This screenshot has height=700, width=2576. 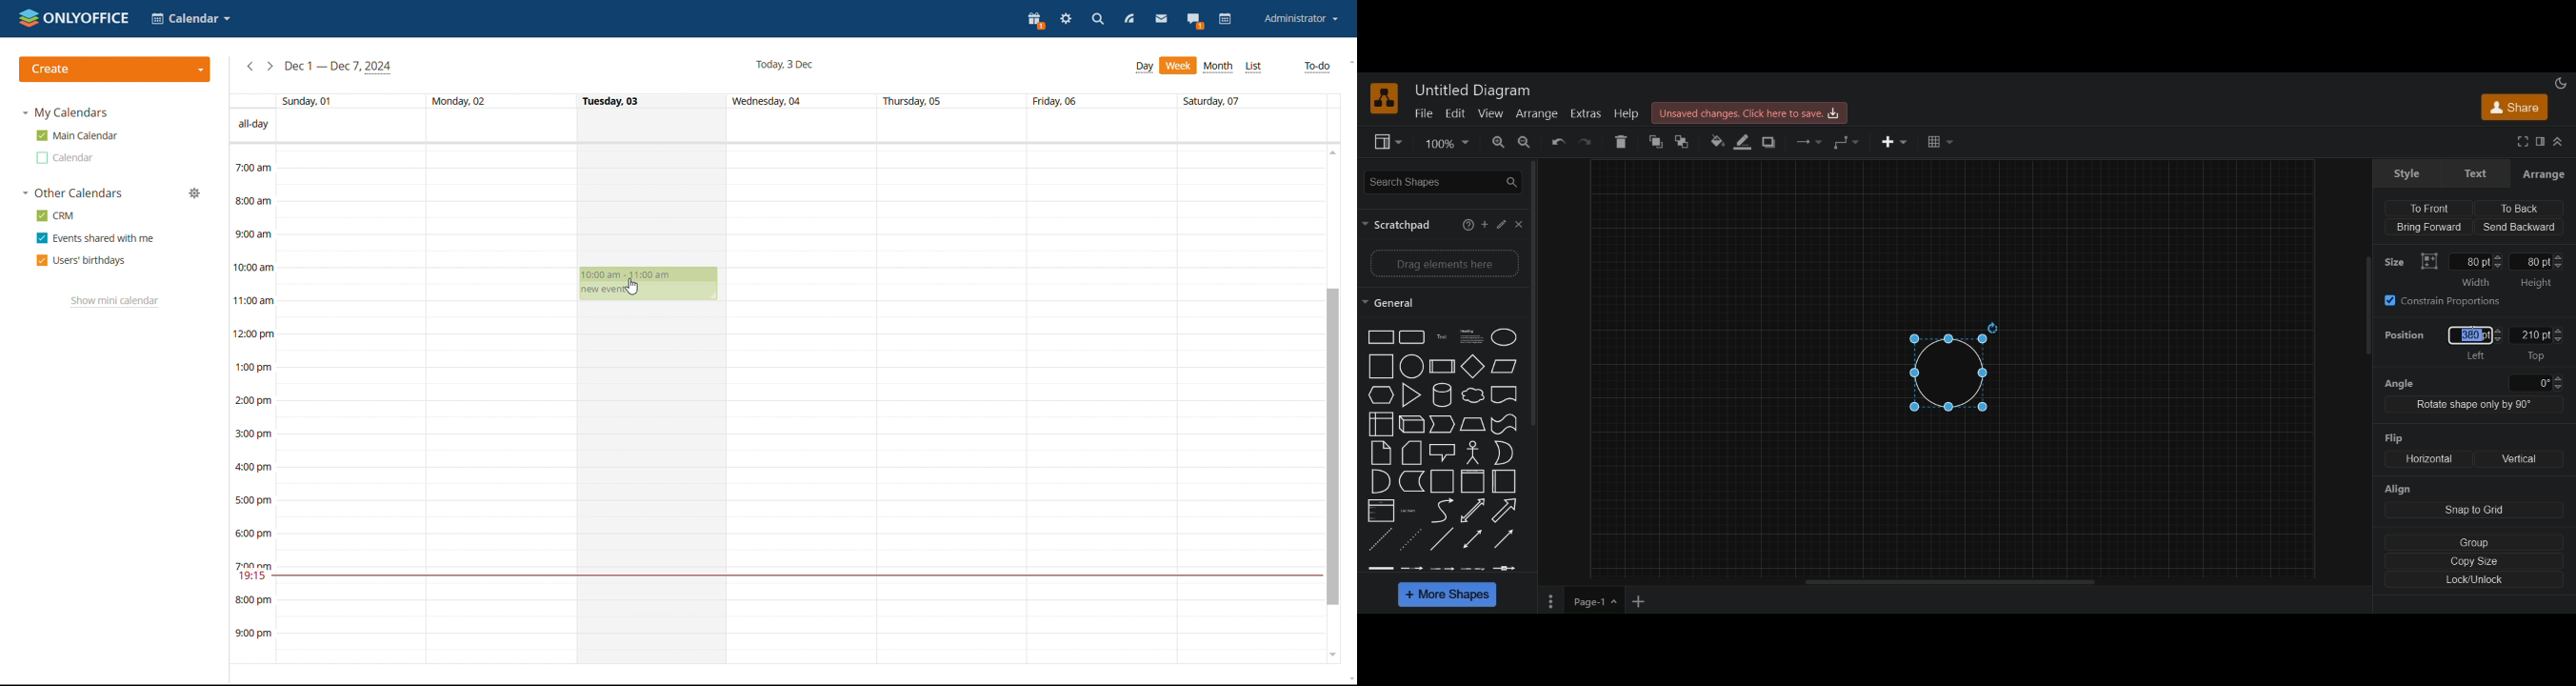 I want to click on task, so click(x=1444, y=336).